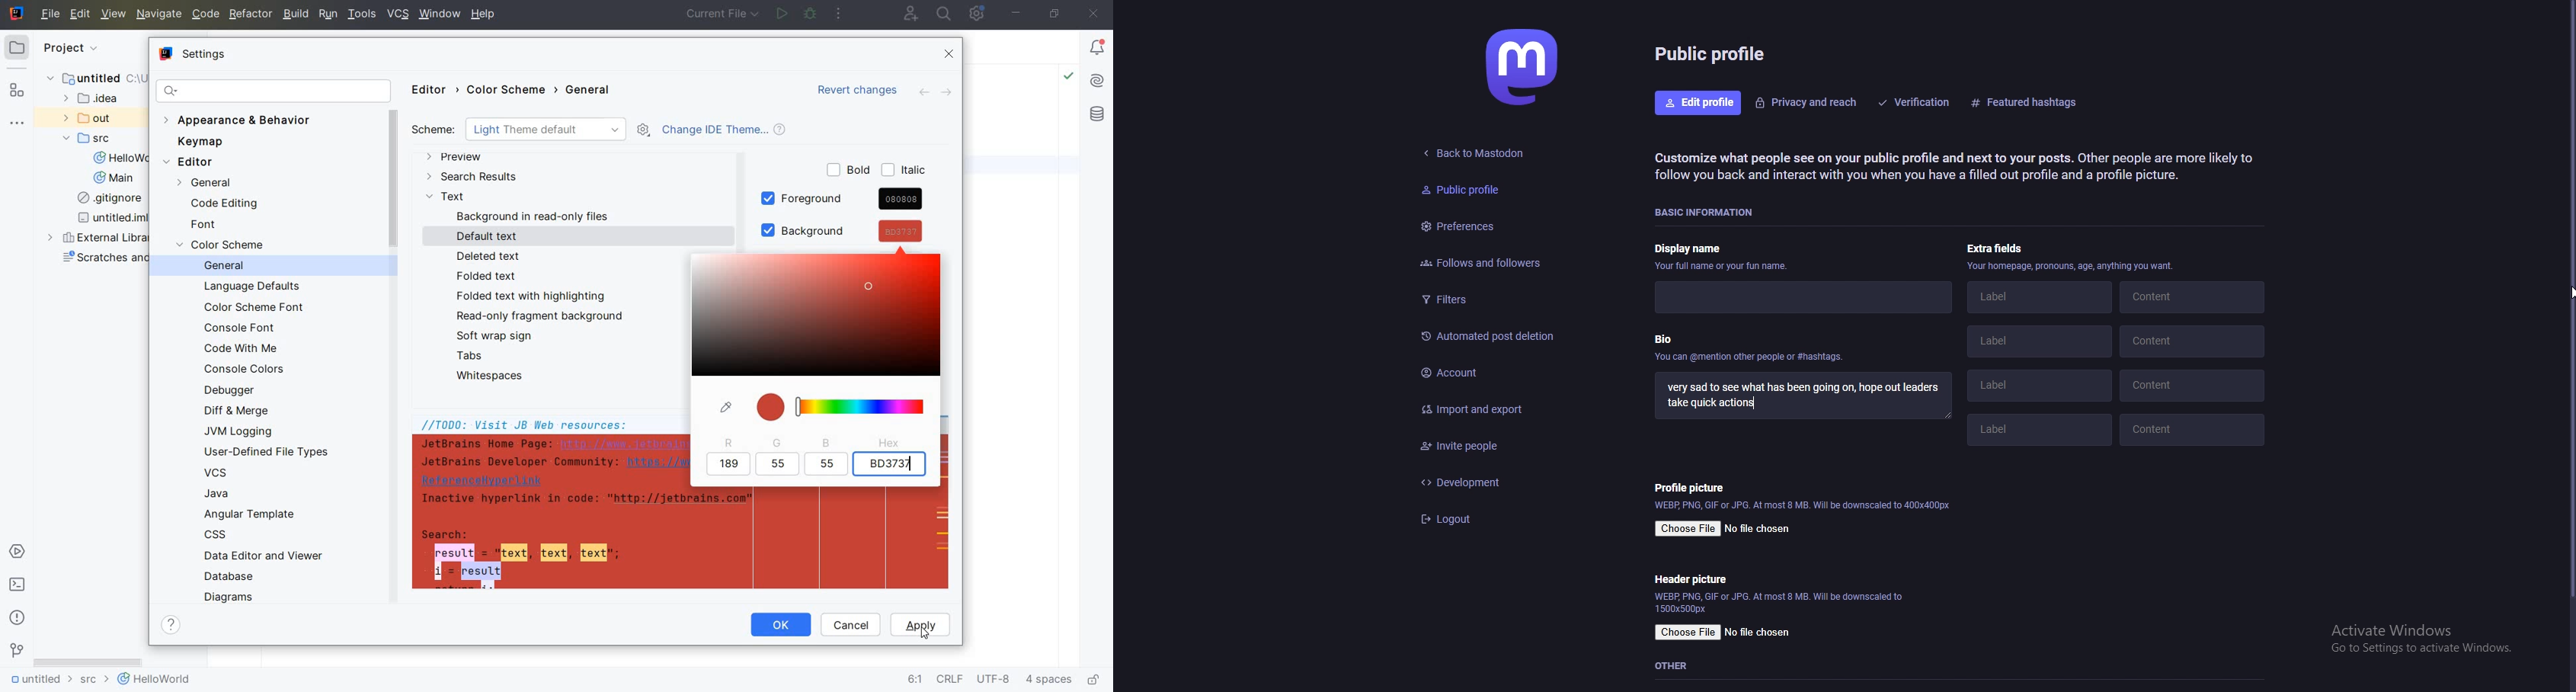 Image resolution: width=2576 pixels, height=700 pixels. I want to click on public profile, so click(1480, 191).